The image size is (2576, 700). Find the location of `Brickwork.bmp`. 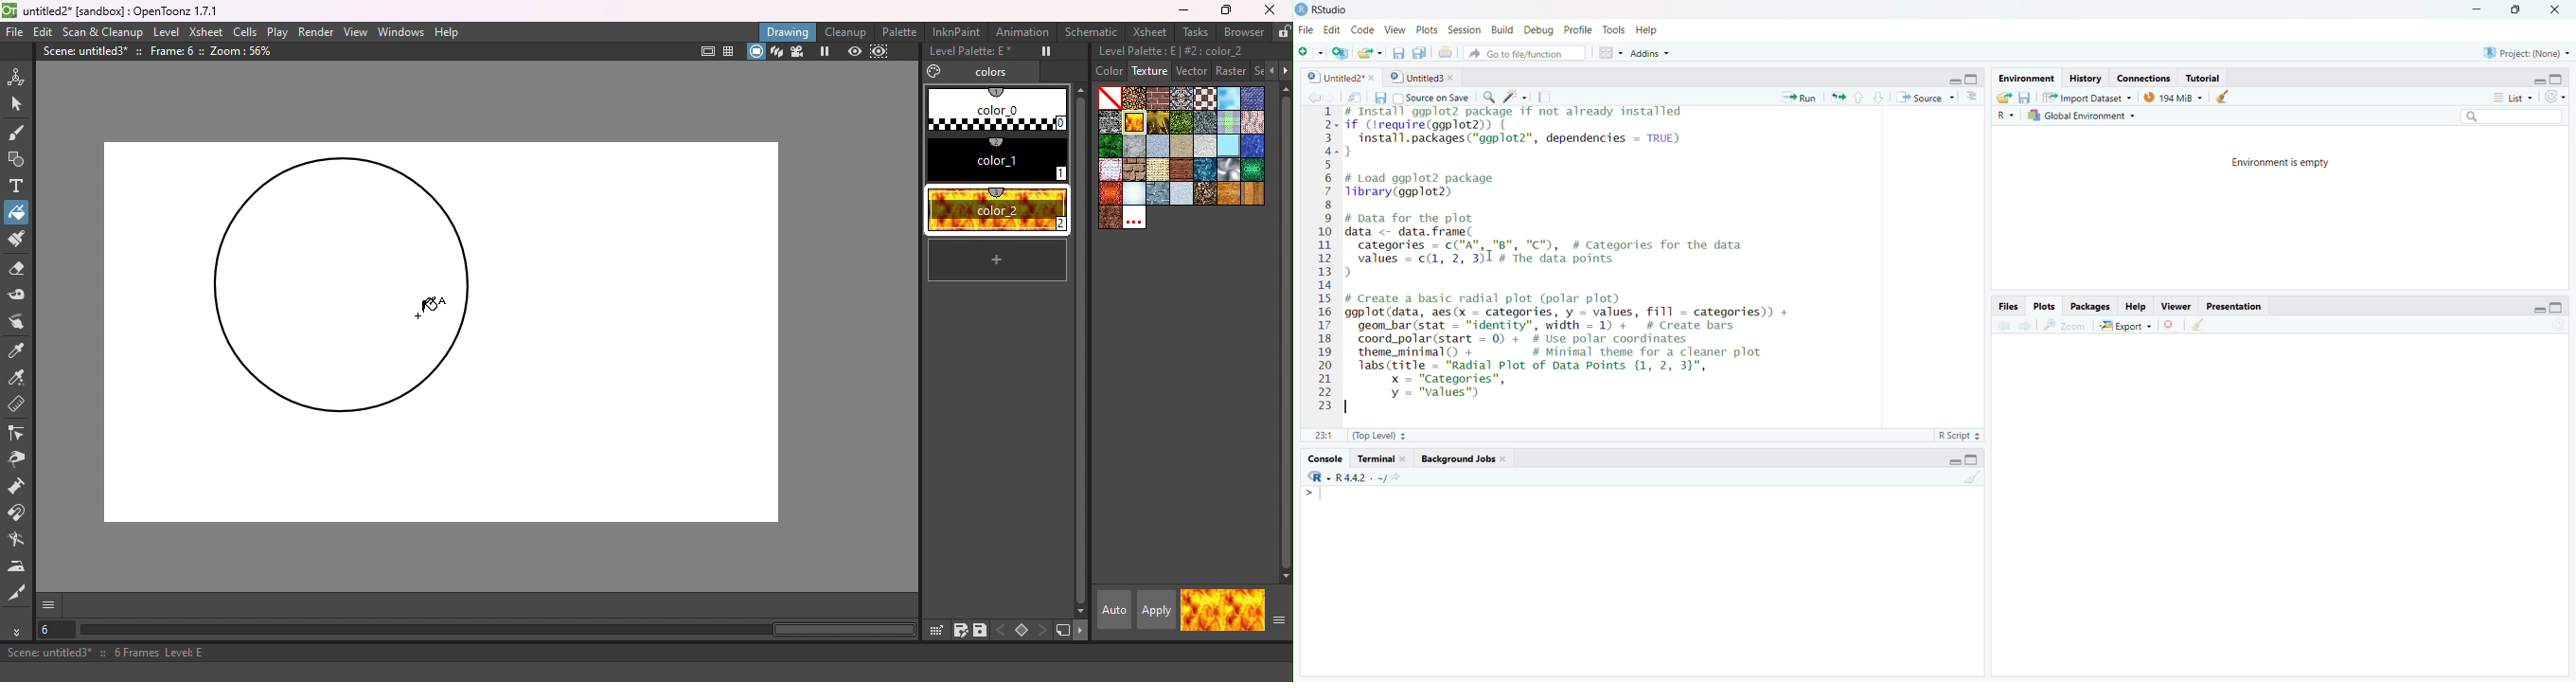

Brickwork.bmp is located at coordinates (1159, 98).